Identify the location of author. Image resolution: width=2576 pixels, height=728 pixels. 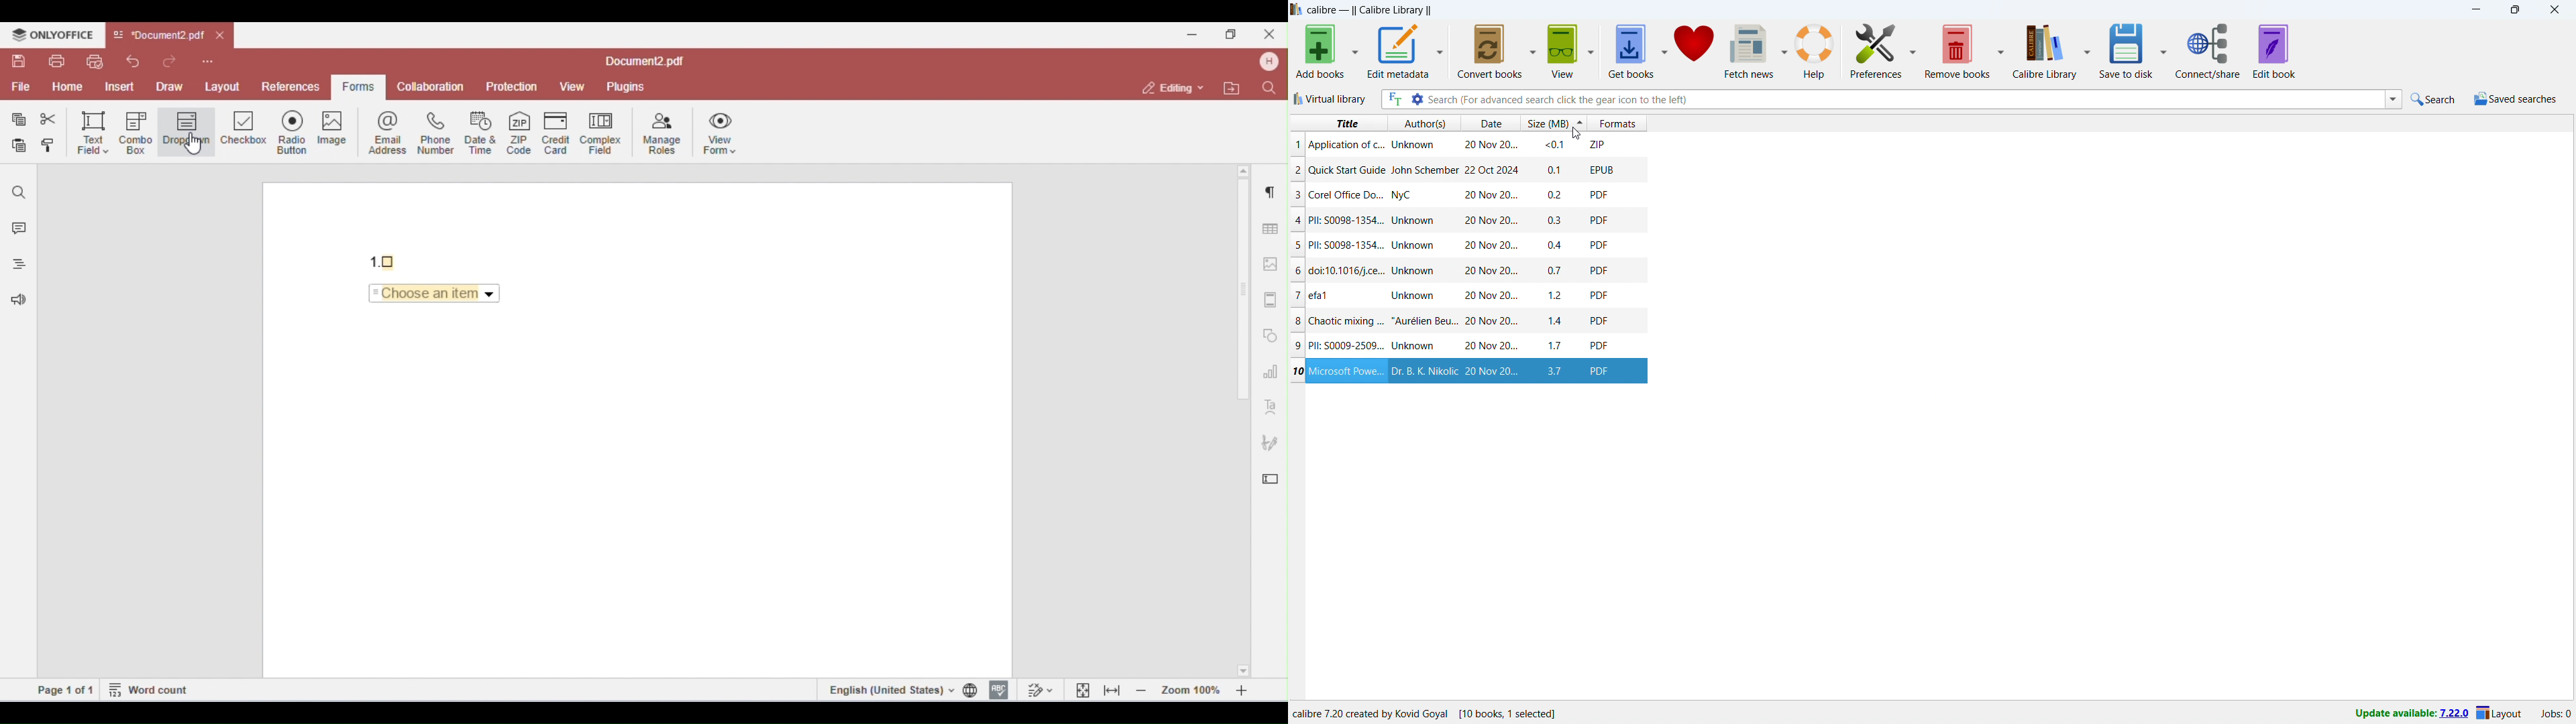
(1416, 219).